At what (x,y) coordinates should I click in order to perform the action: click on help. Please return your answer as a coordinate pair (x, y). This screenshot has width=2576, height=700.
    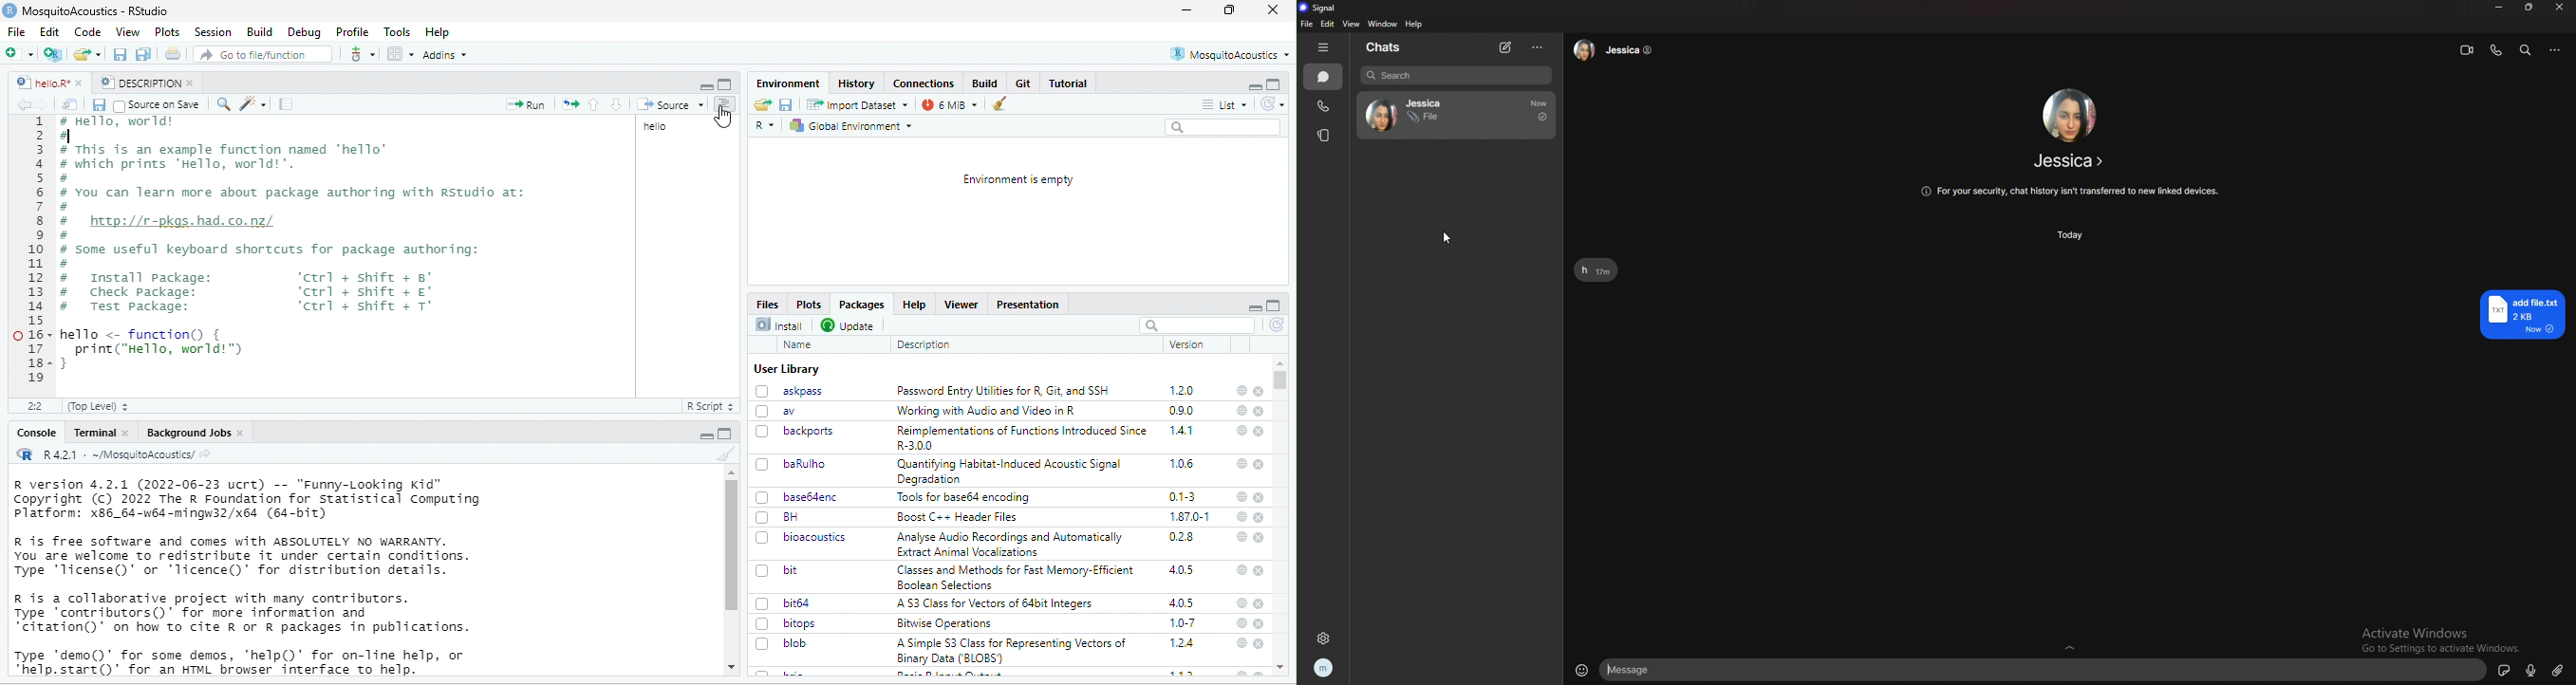
    Looking at the image, I should click on (1241, 623).